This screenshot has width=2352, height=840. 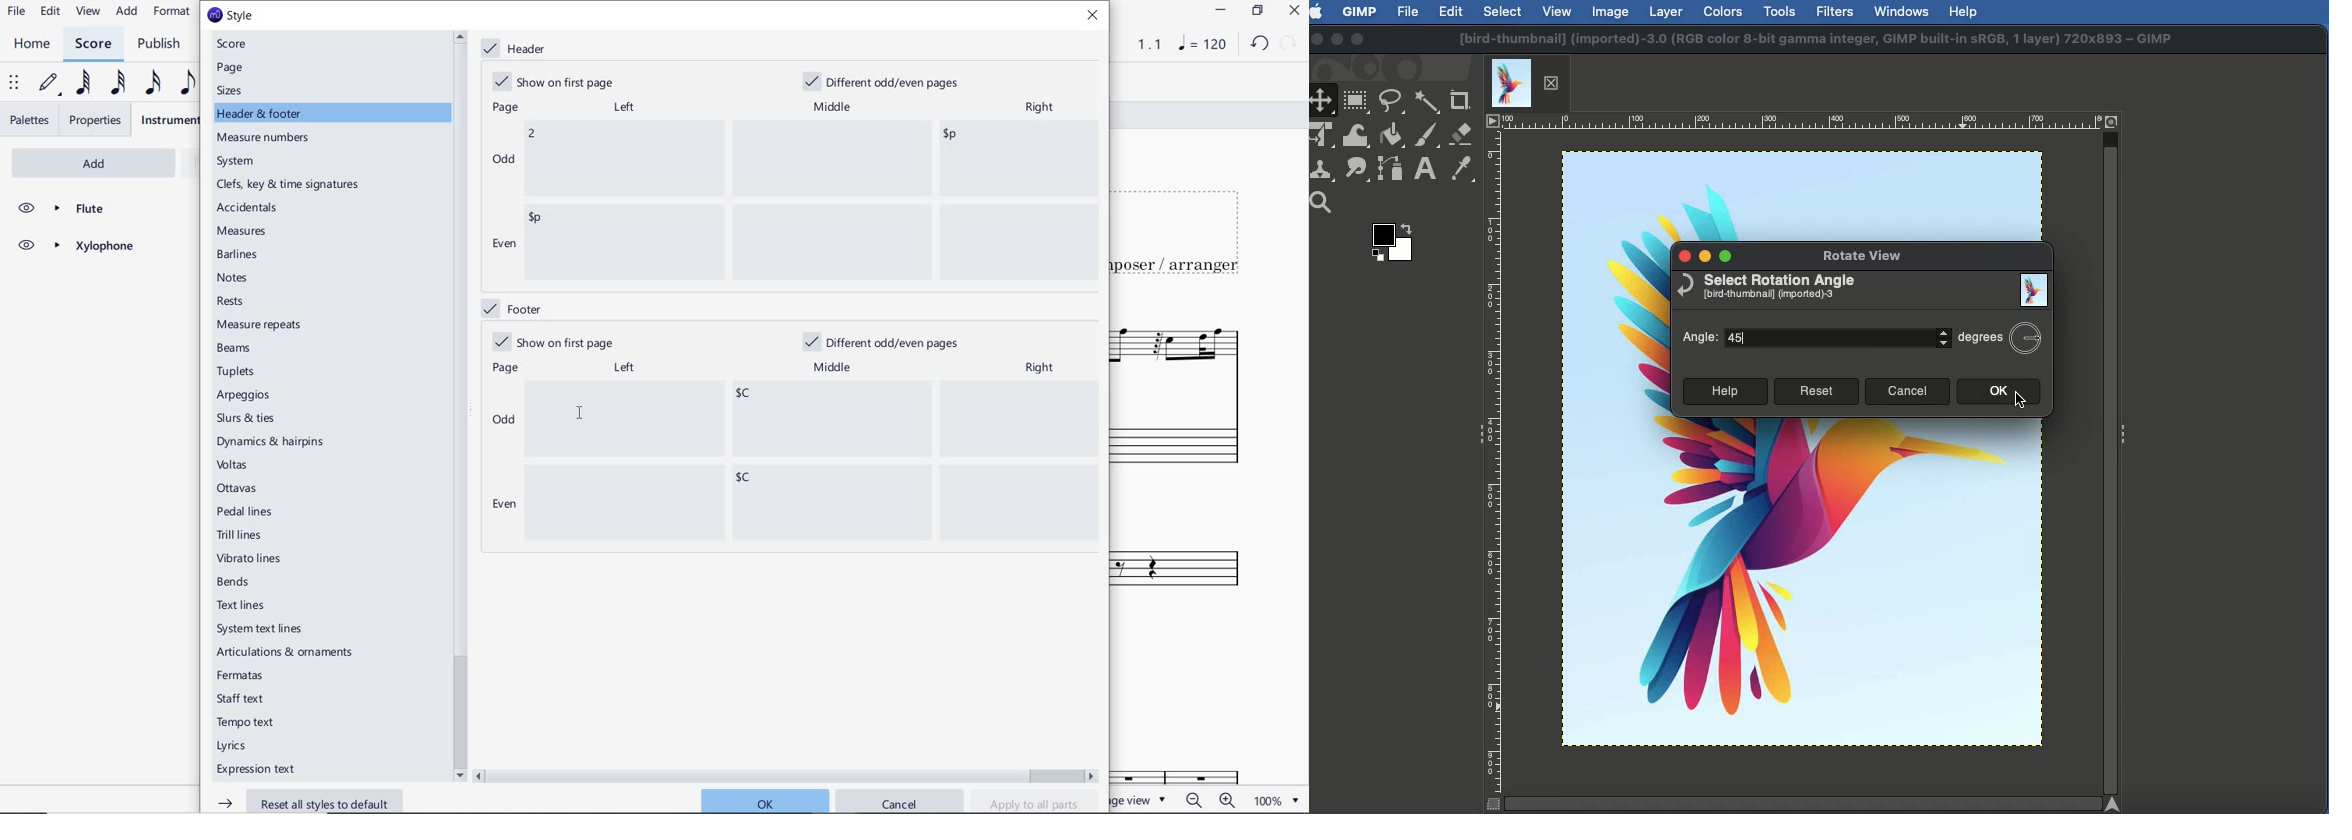 What do you see at coordinates (1704, 257) in the screenshot?
I see `Minimize` at bounding box center [1704, 257].